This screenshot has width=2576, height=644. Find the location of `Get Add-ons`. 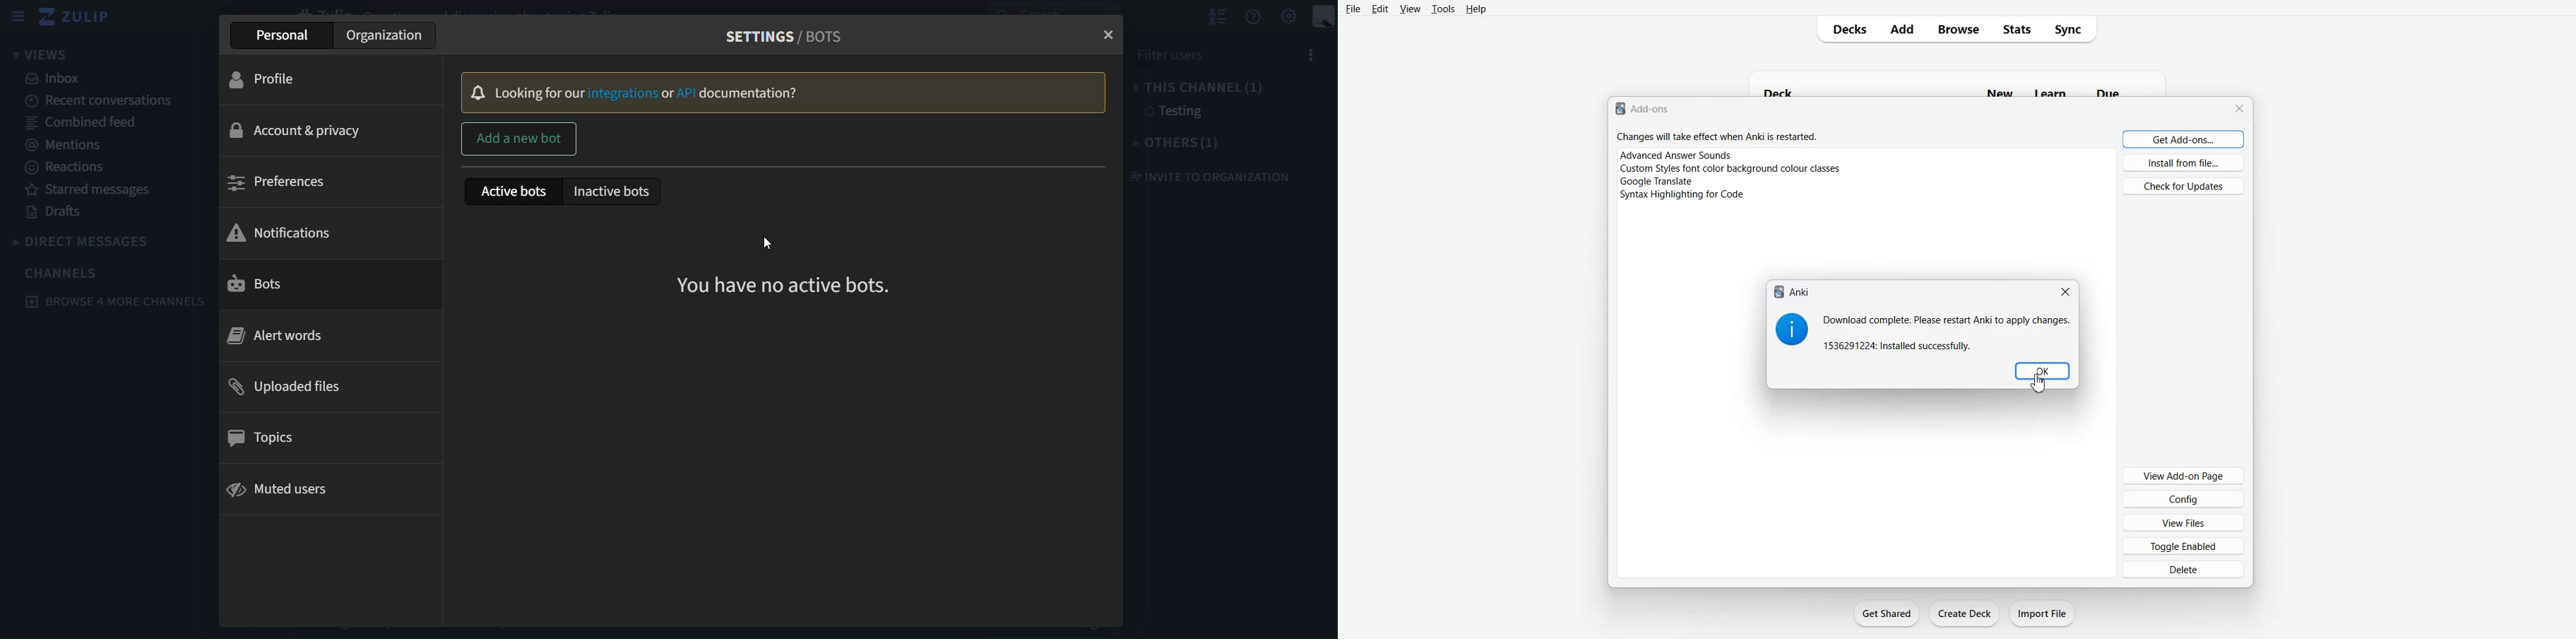

Get Add-ons is located at coordinates (2184, 139).